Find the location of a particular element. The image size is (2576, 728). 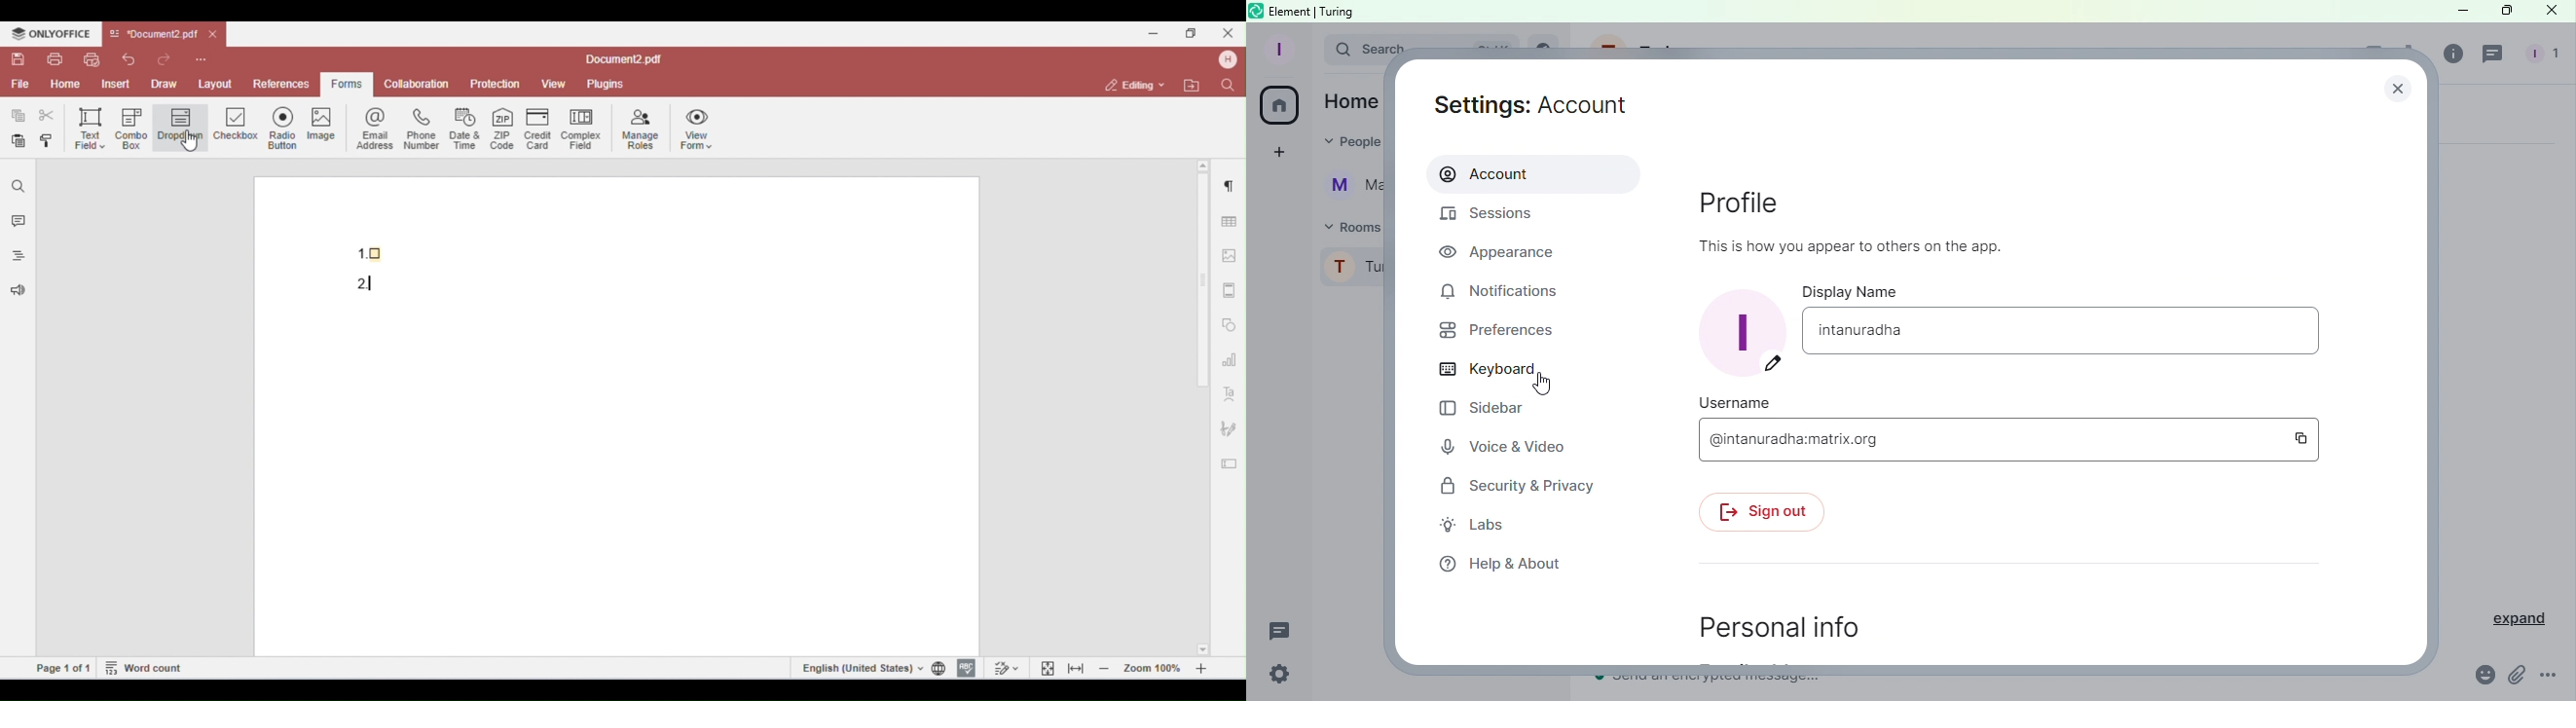

Threads is located at coordinates (2494, 55).